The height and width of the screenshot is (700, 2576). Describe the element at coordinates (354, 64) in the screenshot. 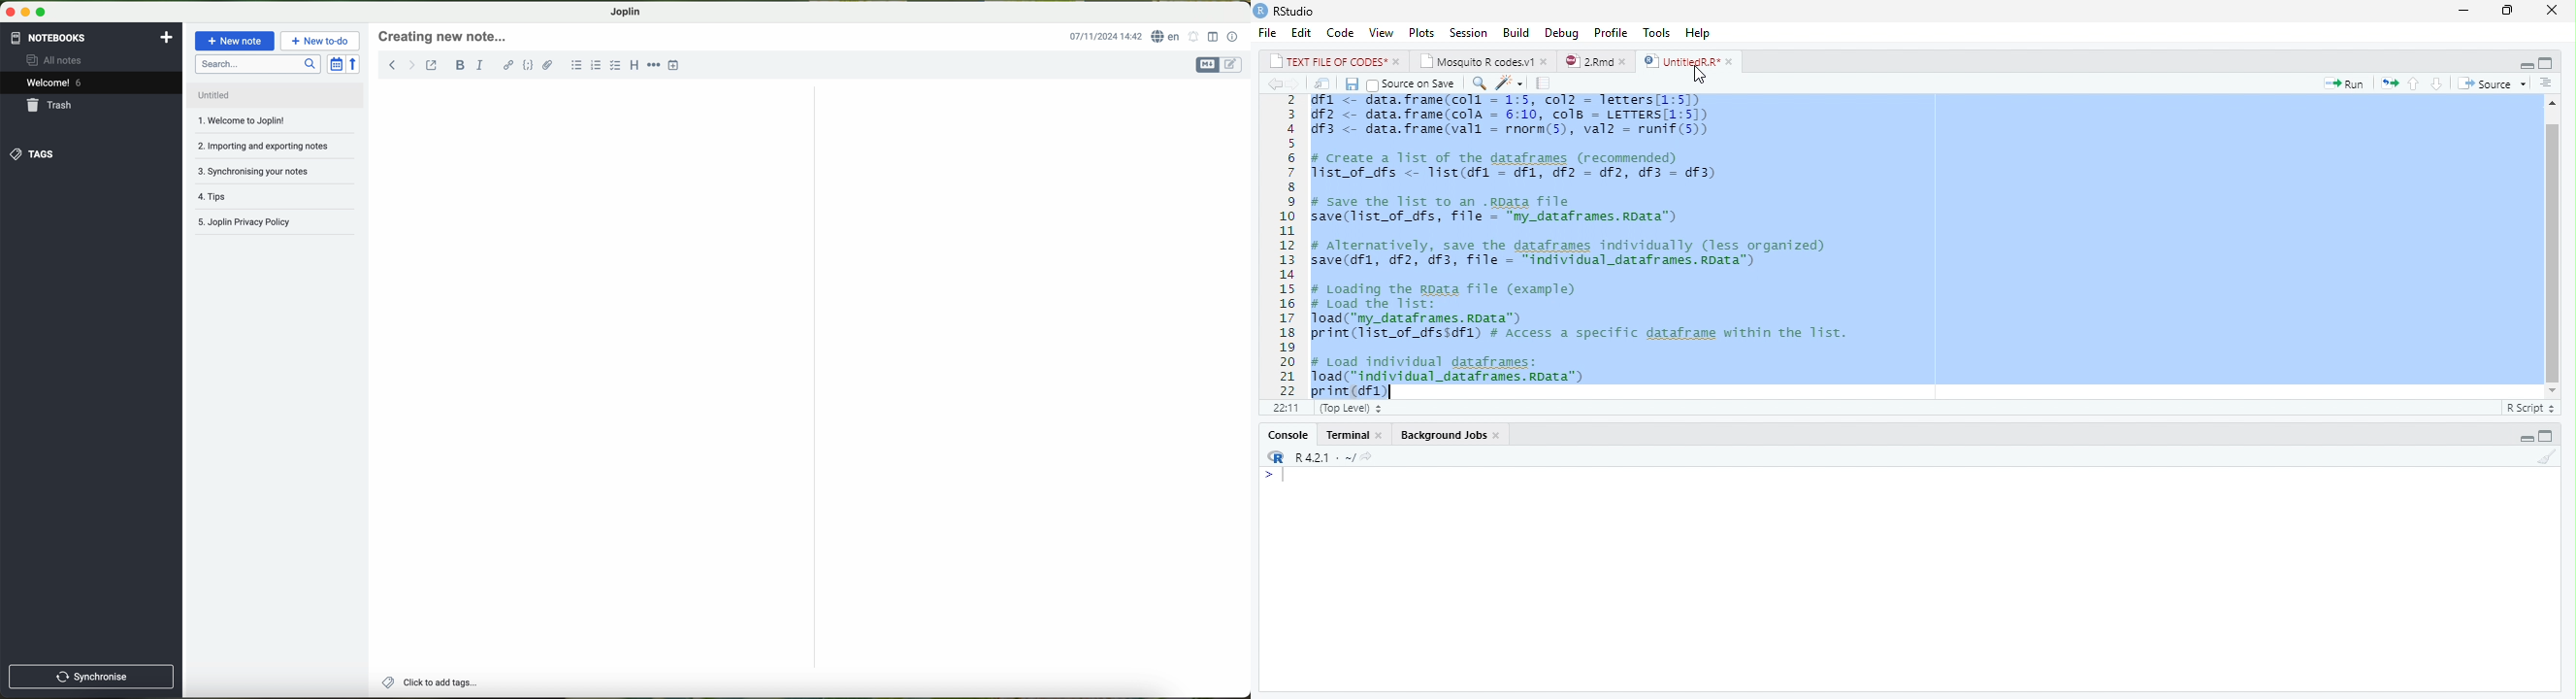

I see `reverse sort order` at that location.